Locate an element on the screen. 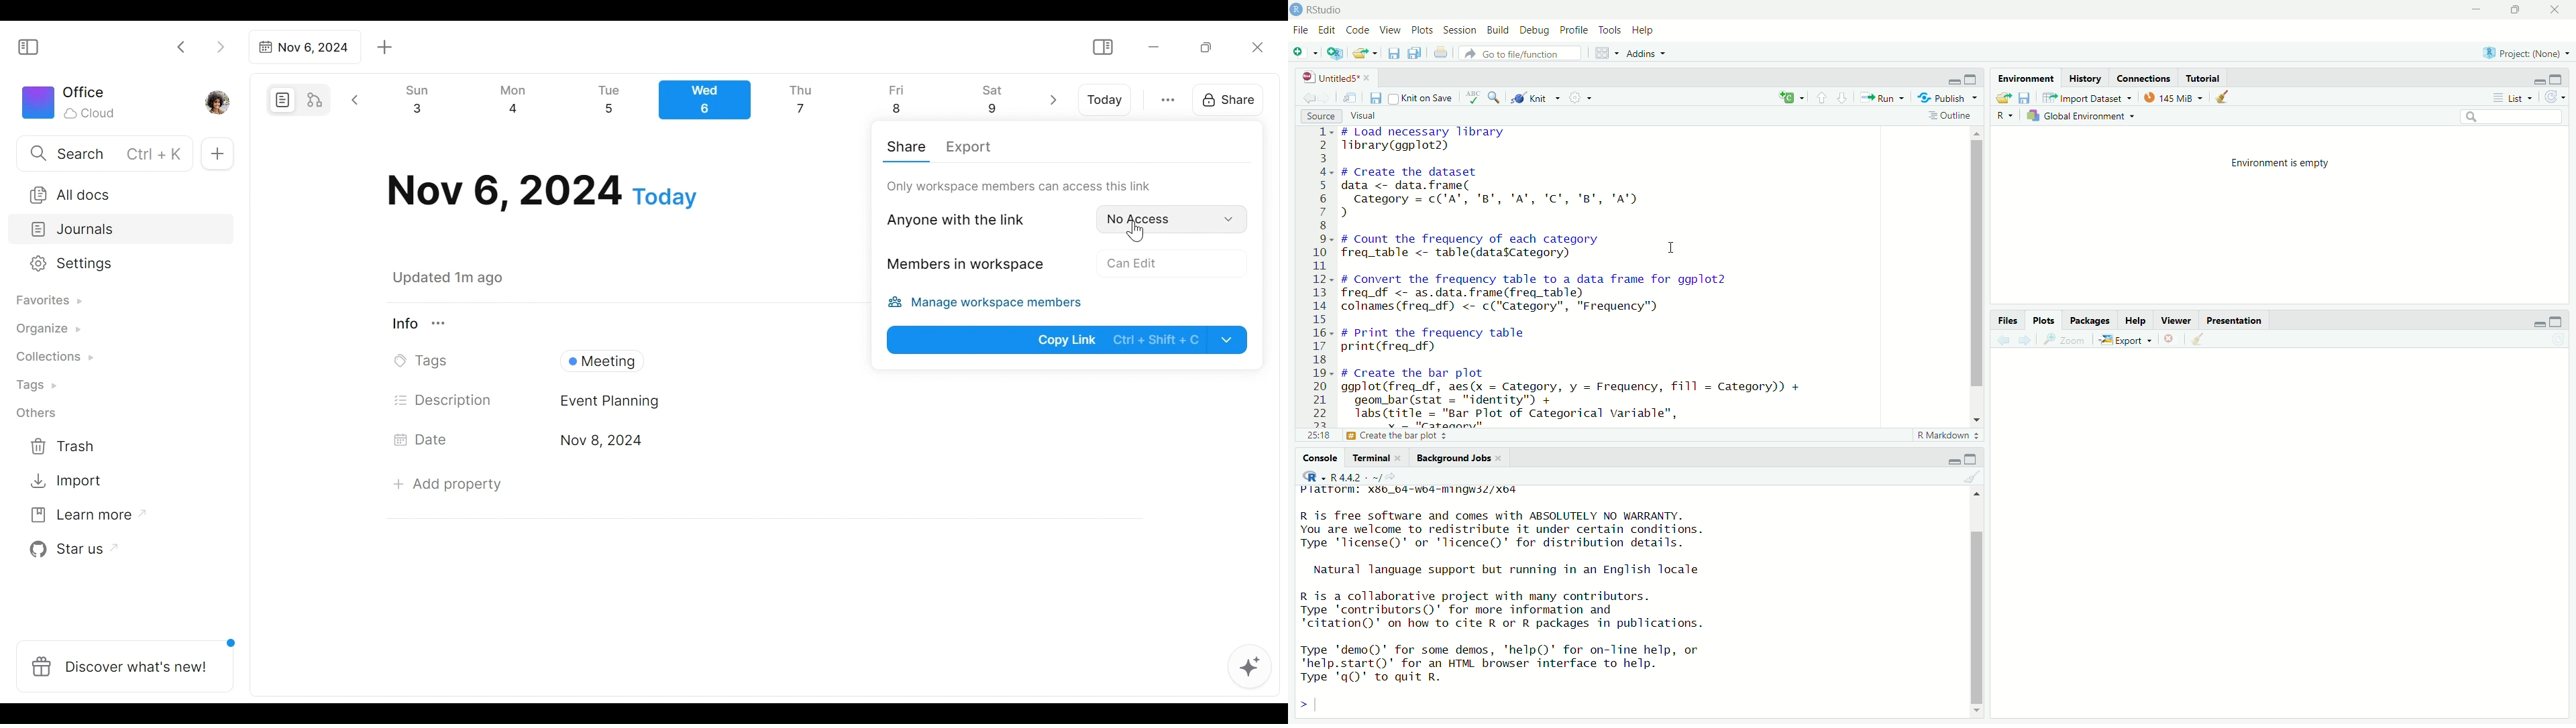 The height and width of the screenshot is (728, 2576). R markdown is located at coordinates (1949, 436).